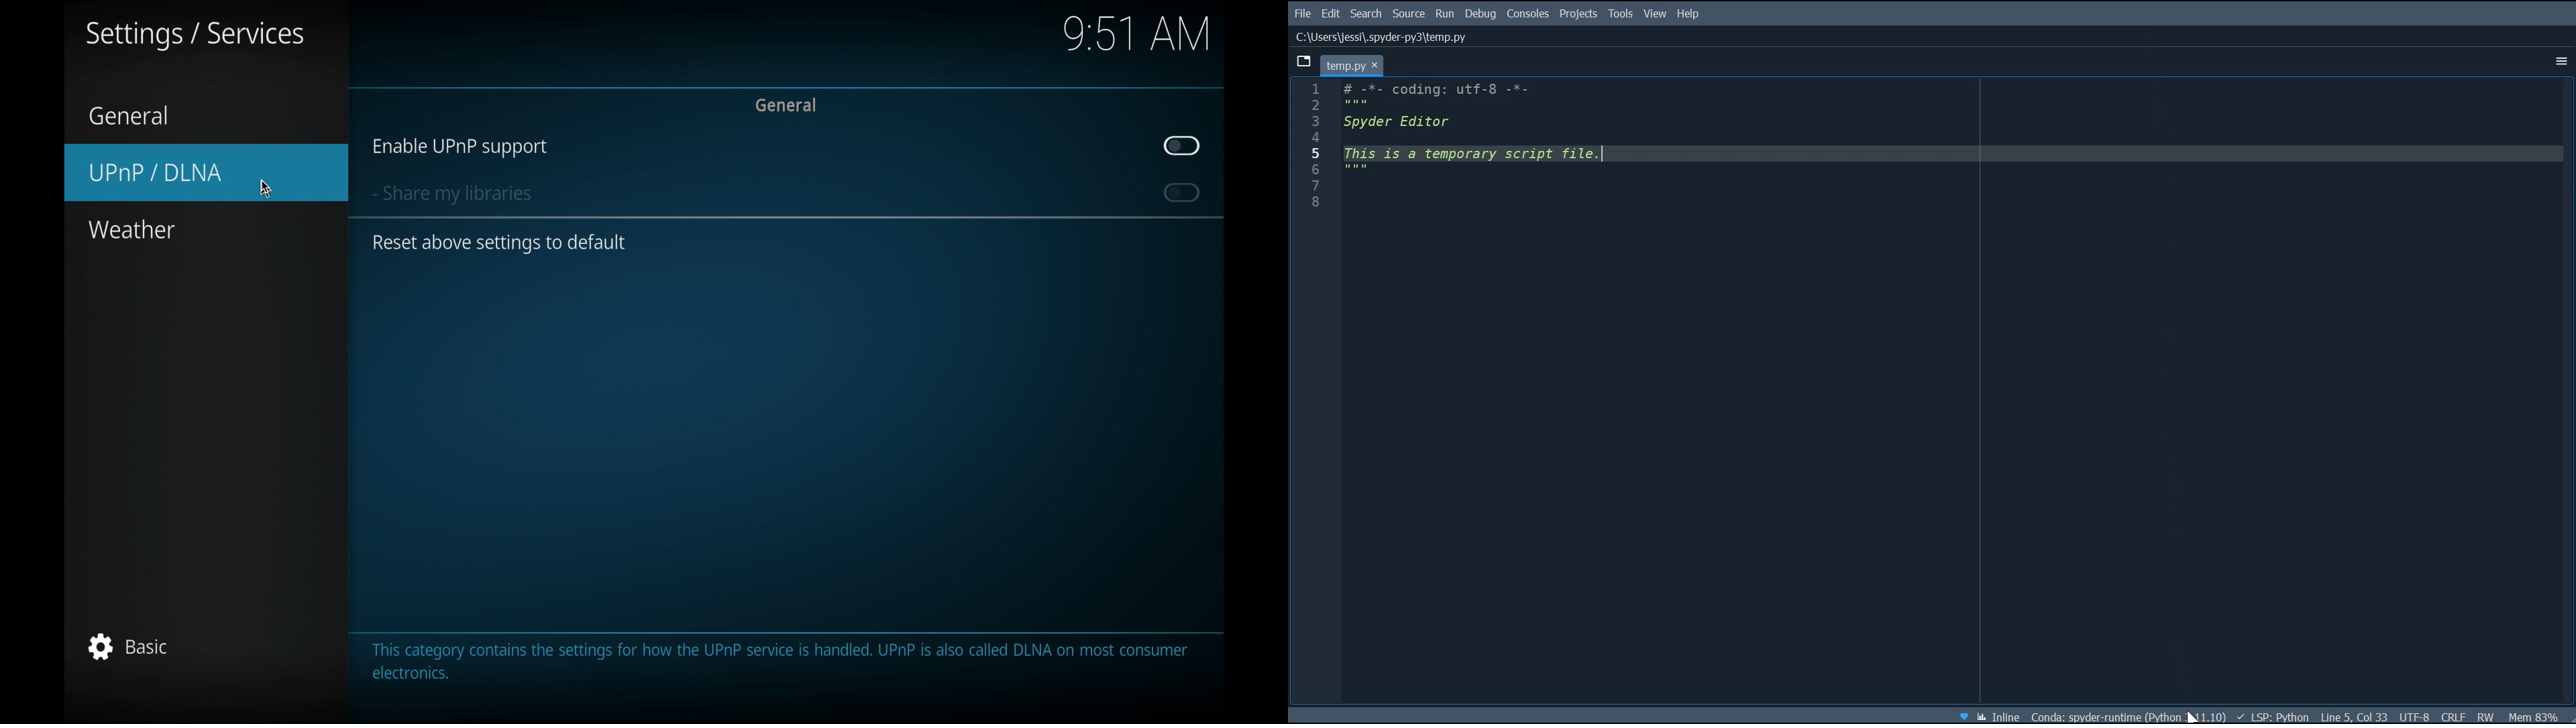  I want to click on weather, so click(131, 230).